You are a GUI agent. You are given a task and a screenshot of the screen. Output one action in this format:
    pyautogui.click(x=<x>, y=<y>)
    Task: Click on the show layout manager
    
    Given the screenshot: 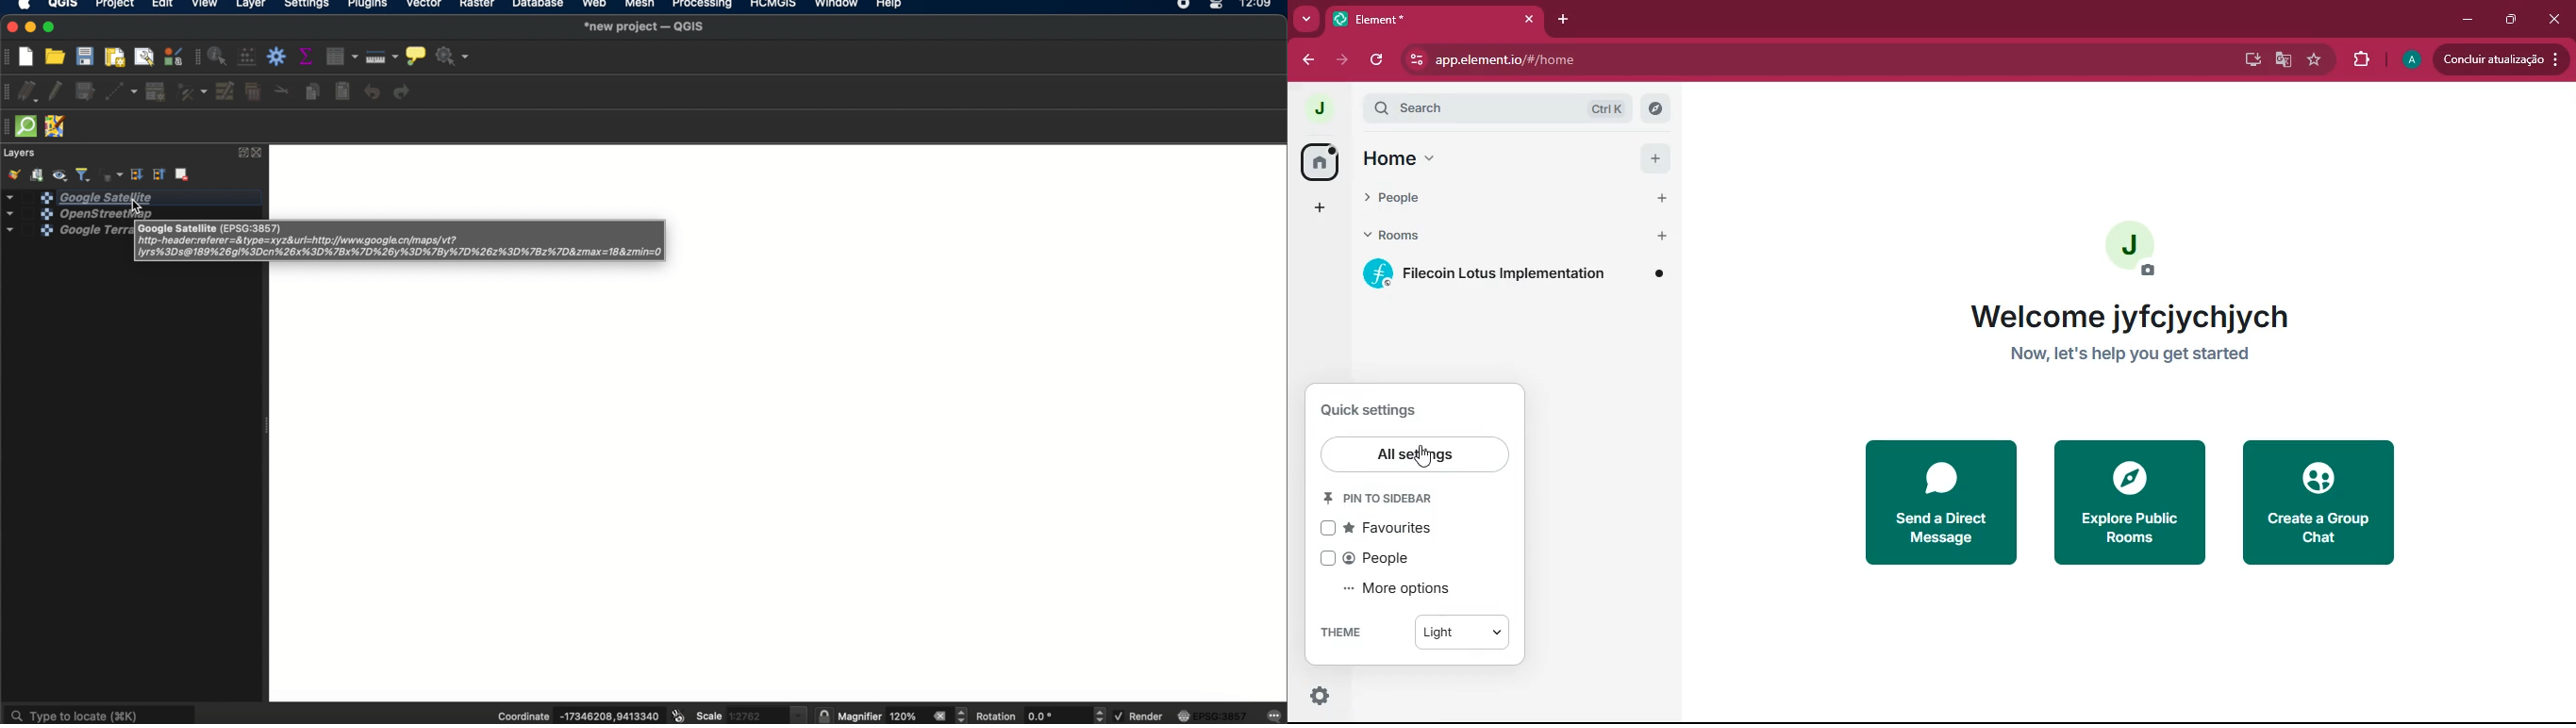 What is the action you would take?
    pyautogui.click(x=146, y=56)
    